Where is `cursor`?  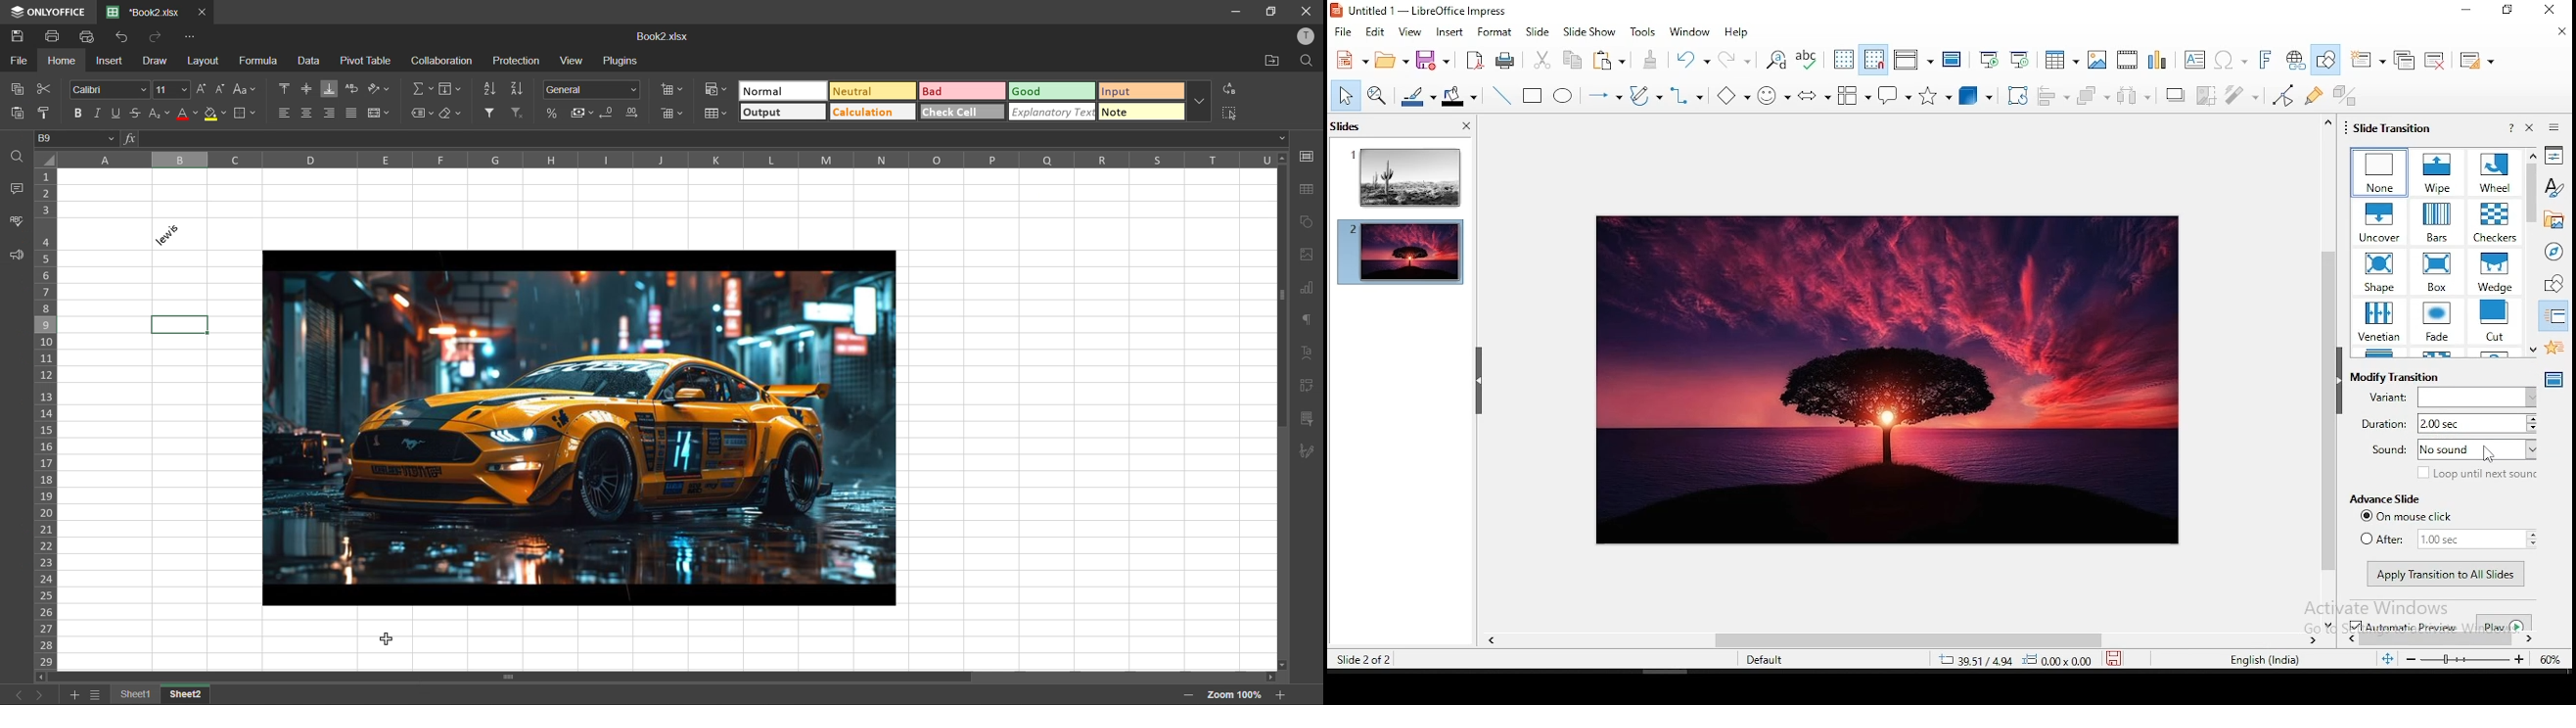
cursor is located at coordinates (2489, 455).